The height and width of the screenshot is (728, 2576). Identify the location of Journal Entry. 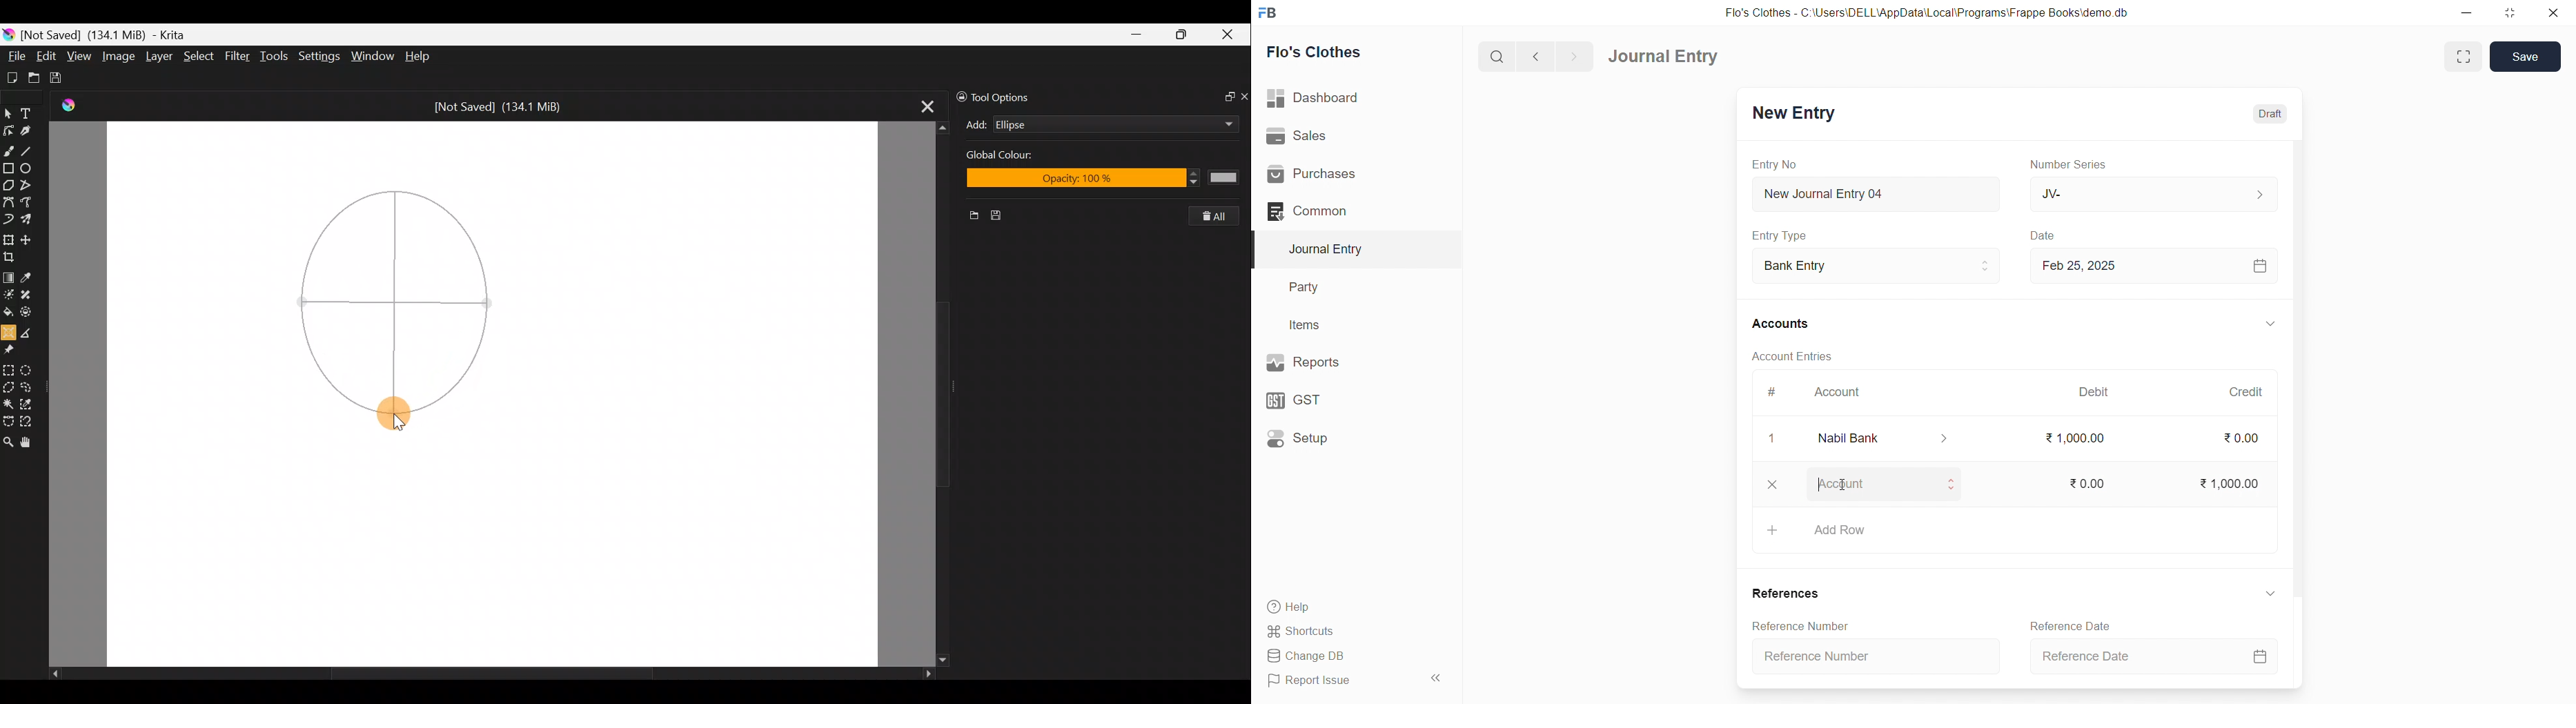
(1668, 57).